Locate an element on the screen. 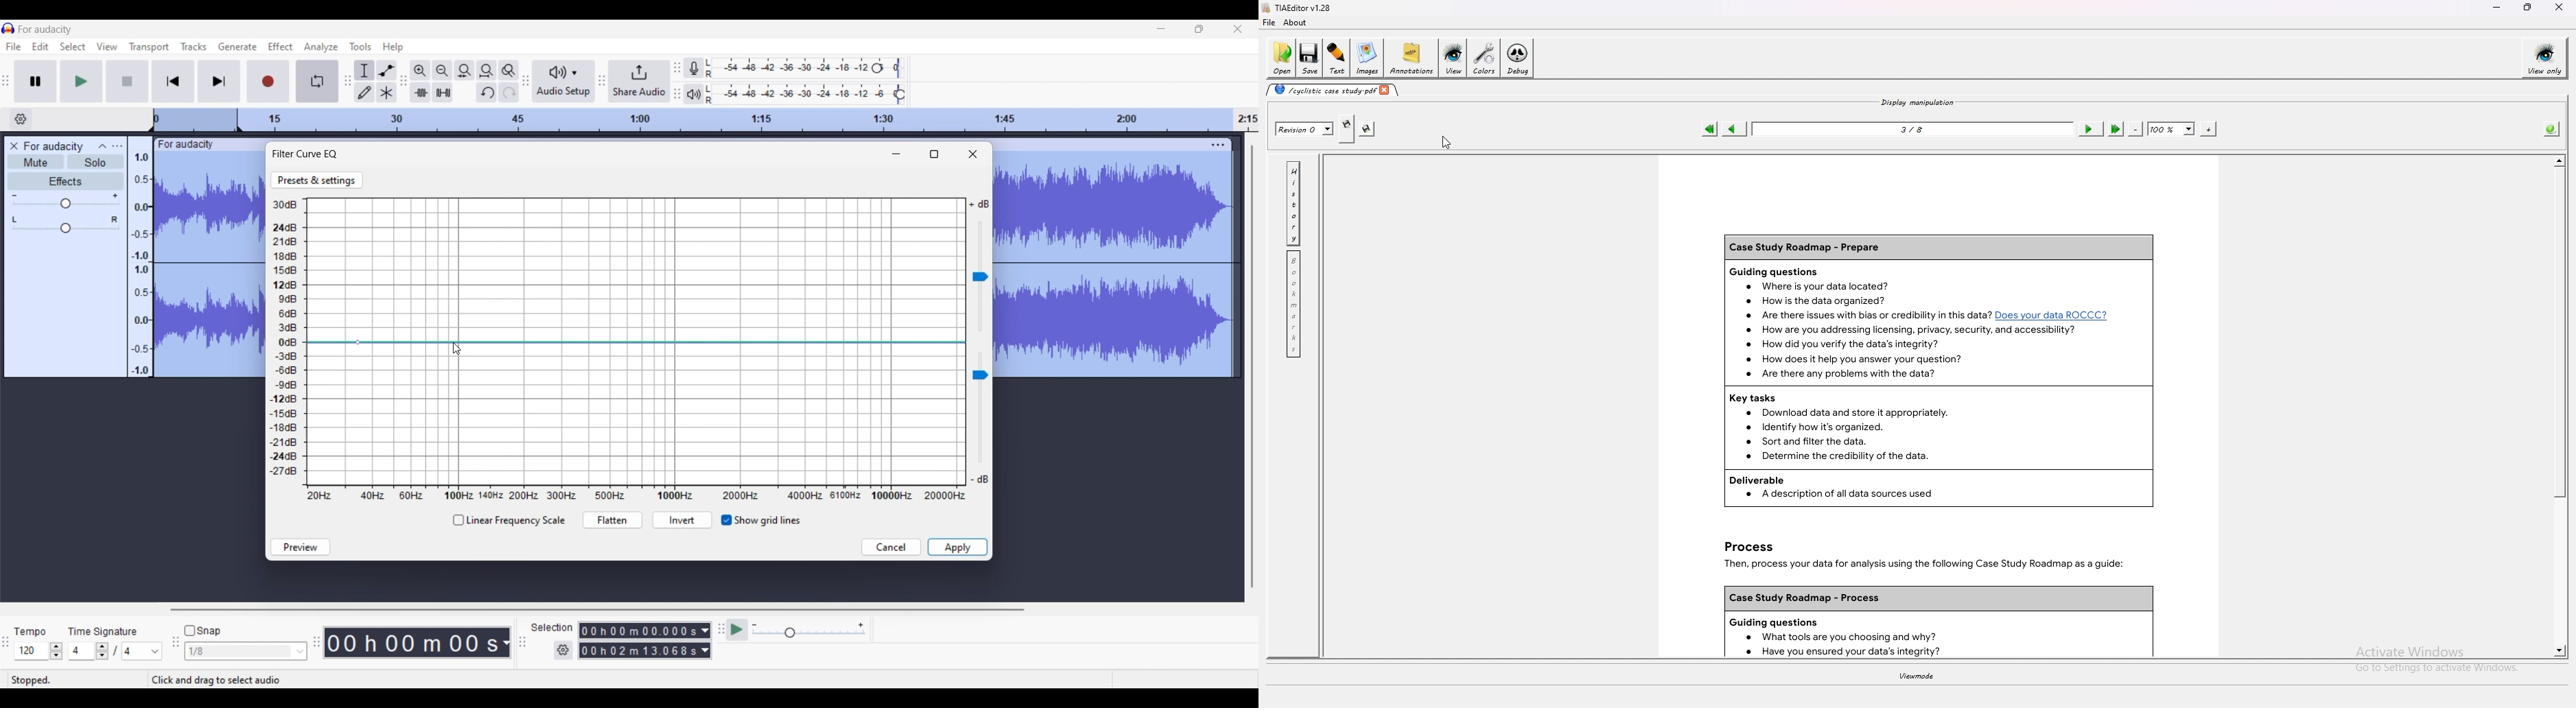 Image resolution: width=2576 pixels, height=728 pixels. Selection duration measurement is located at coordinates (705, 640).